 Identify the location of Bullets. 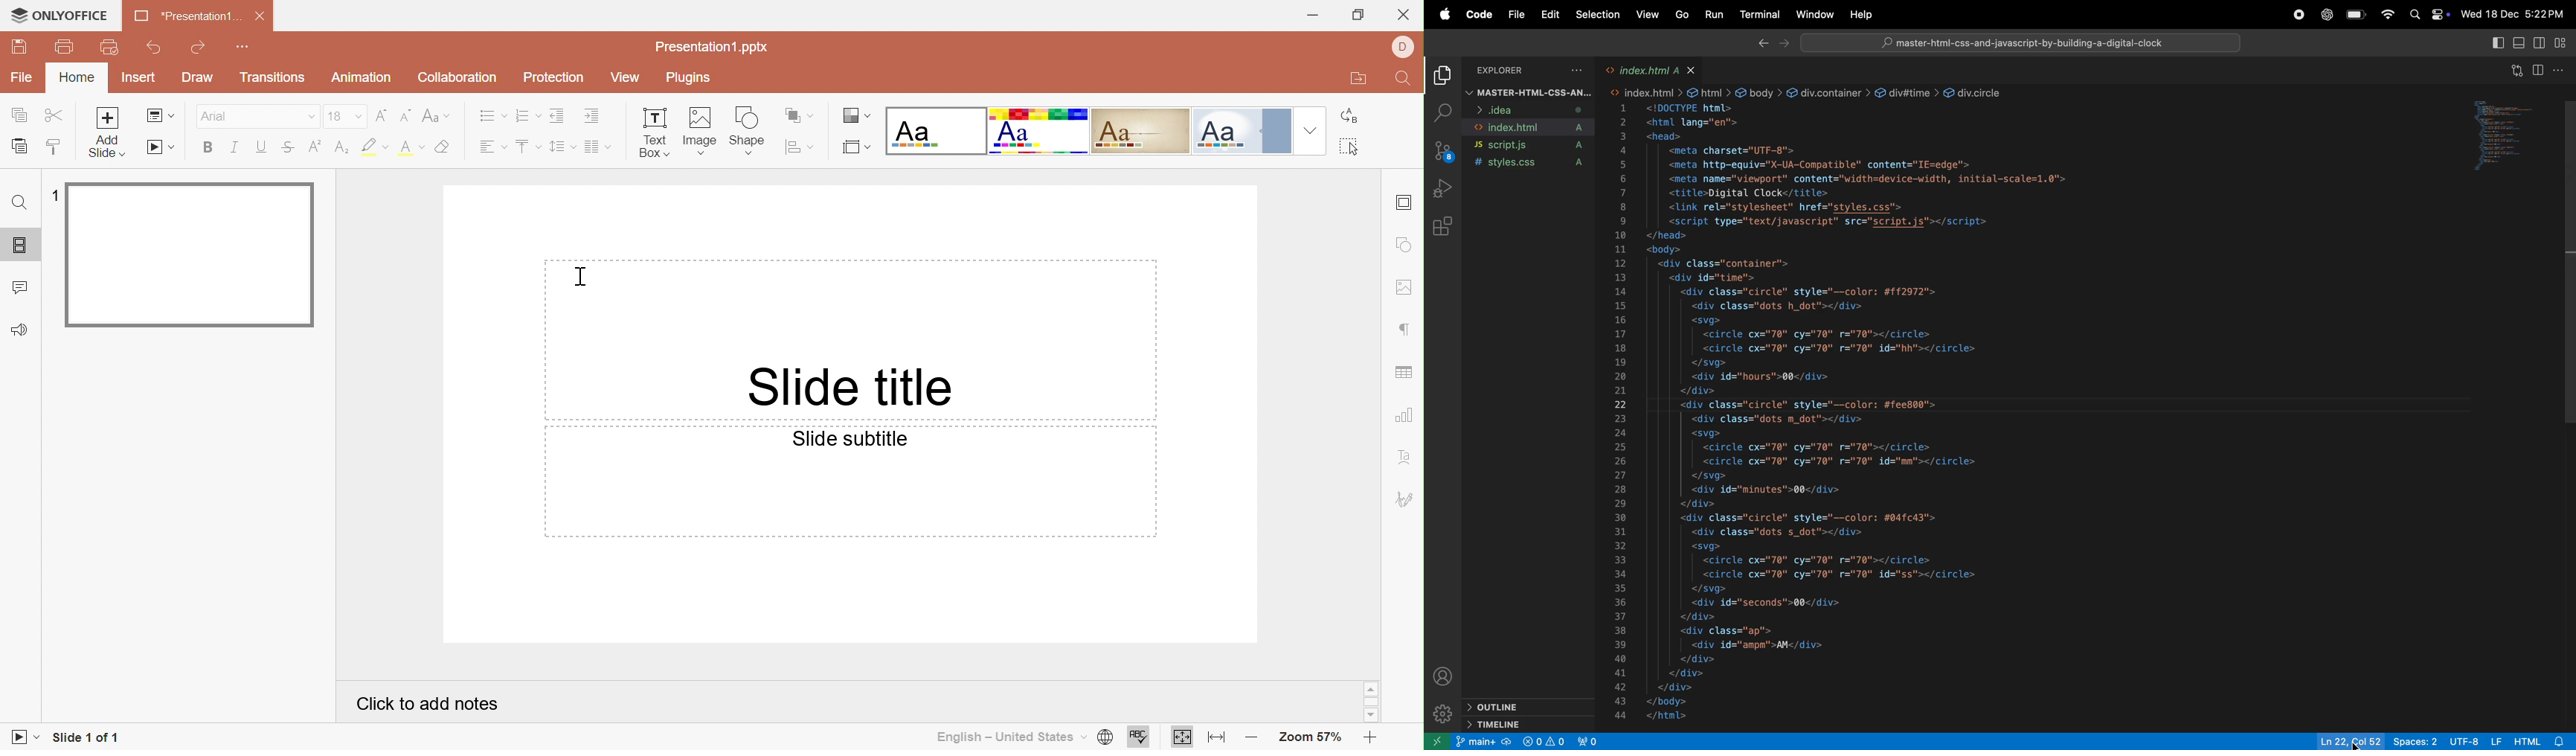
(486, 116).